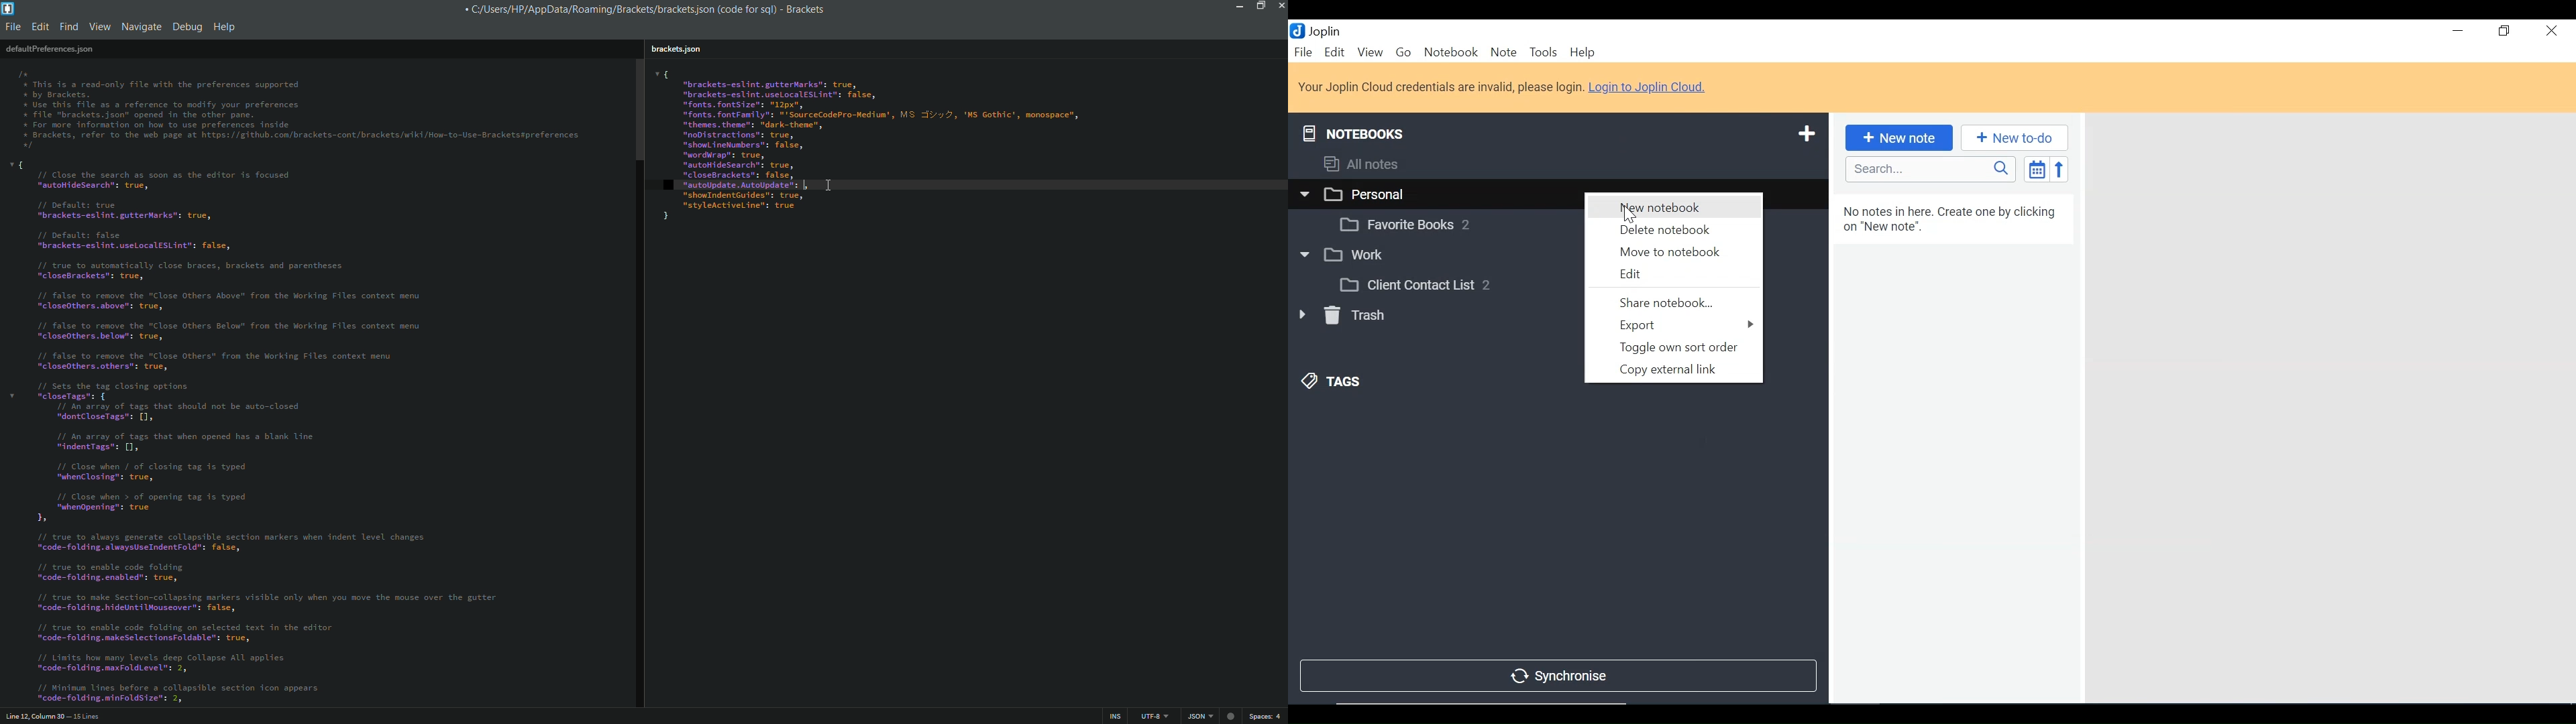 This screenshot has height=728, width=2576. Describe the element at coordinates (1451, 223) in the screenshot. I see `Notebook` at that location.